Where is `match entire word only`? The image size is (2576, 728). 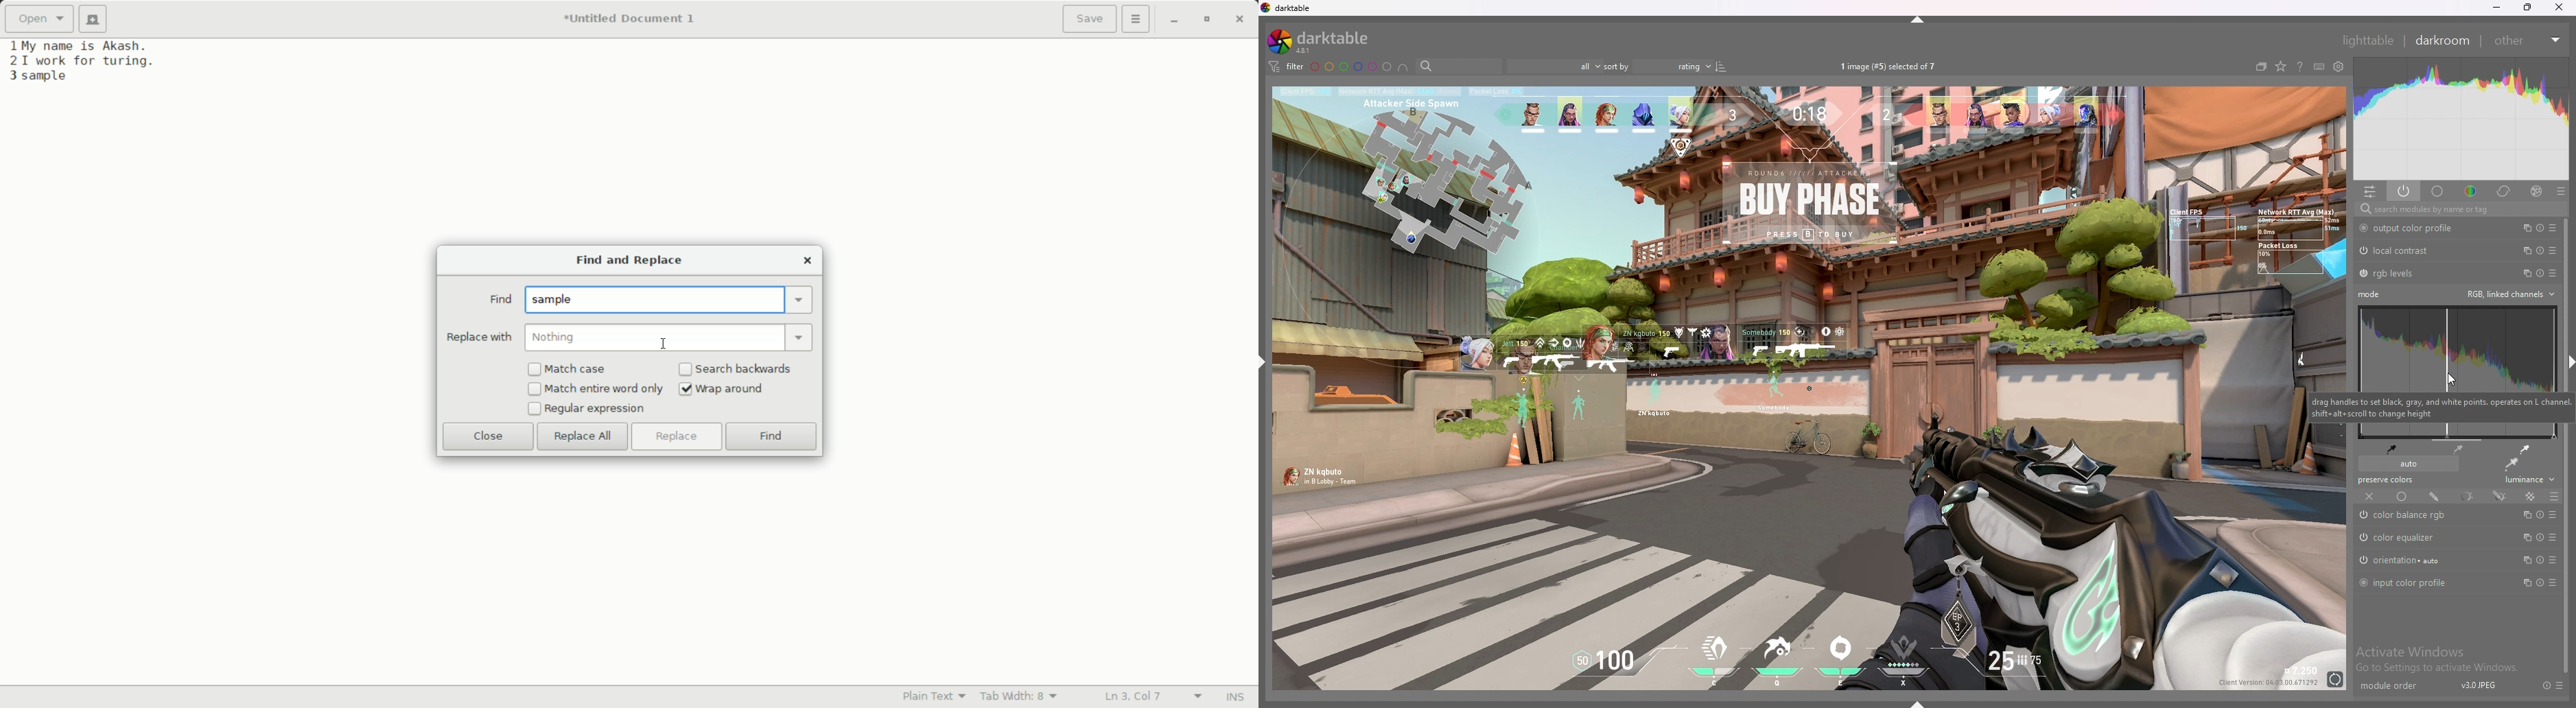
match entire word only is located at coordinates (605, 389).